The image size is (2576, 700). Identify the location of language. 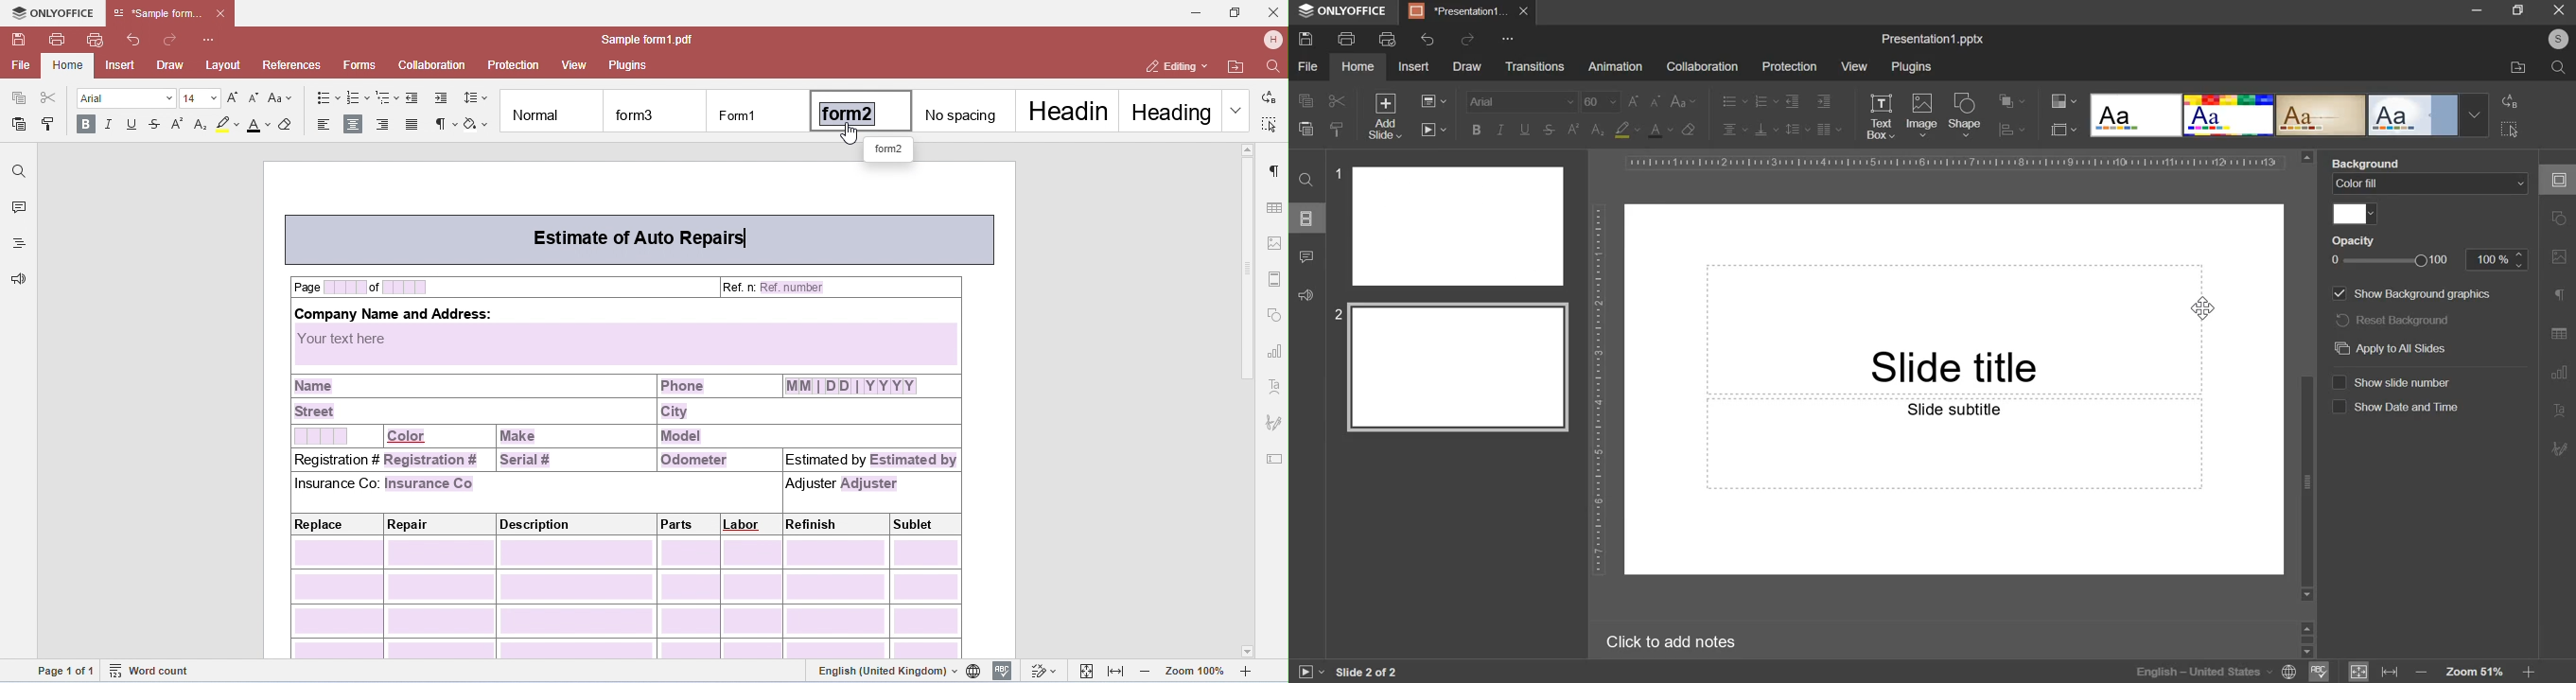
(2203, 672).